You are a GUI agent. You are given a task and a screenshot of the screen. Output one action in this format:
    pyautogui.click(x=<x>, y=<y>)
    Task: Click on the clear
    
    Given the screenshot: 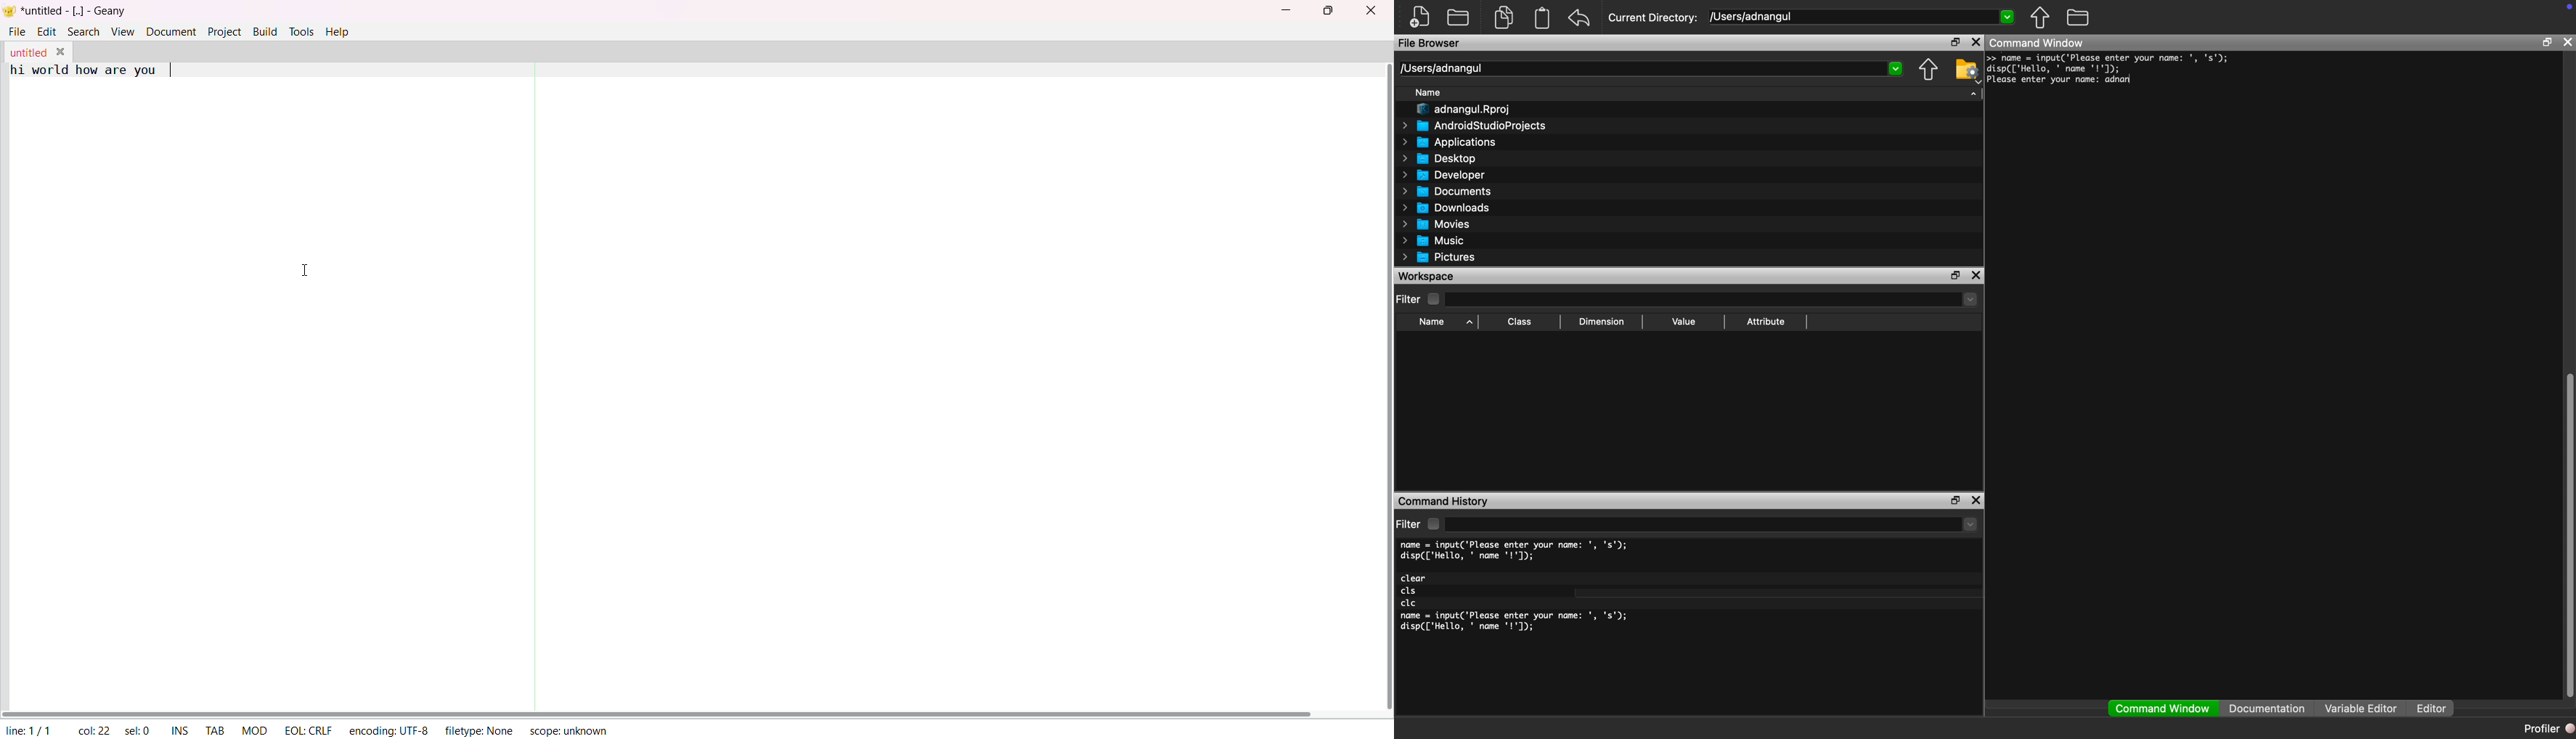 What is the action you would take?
    pyautogui.click(x=1415, y=578)
    